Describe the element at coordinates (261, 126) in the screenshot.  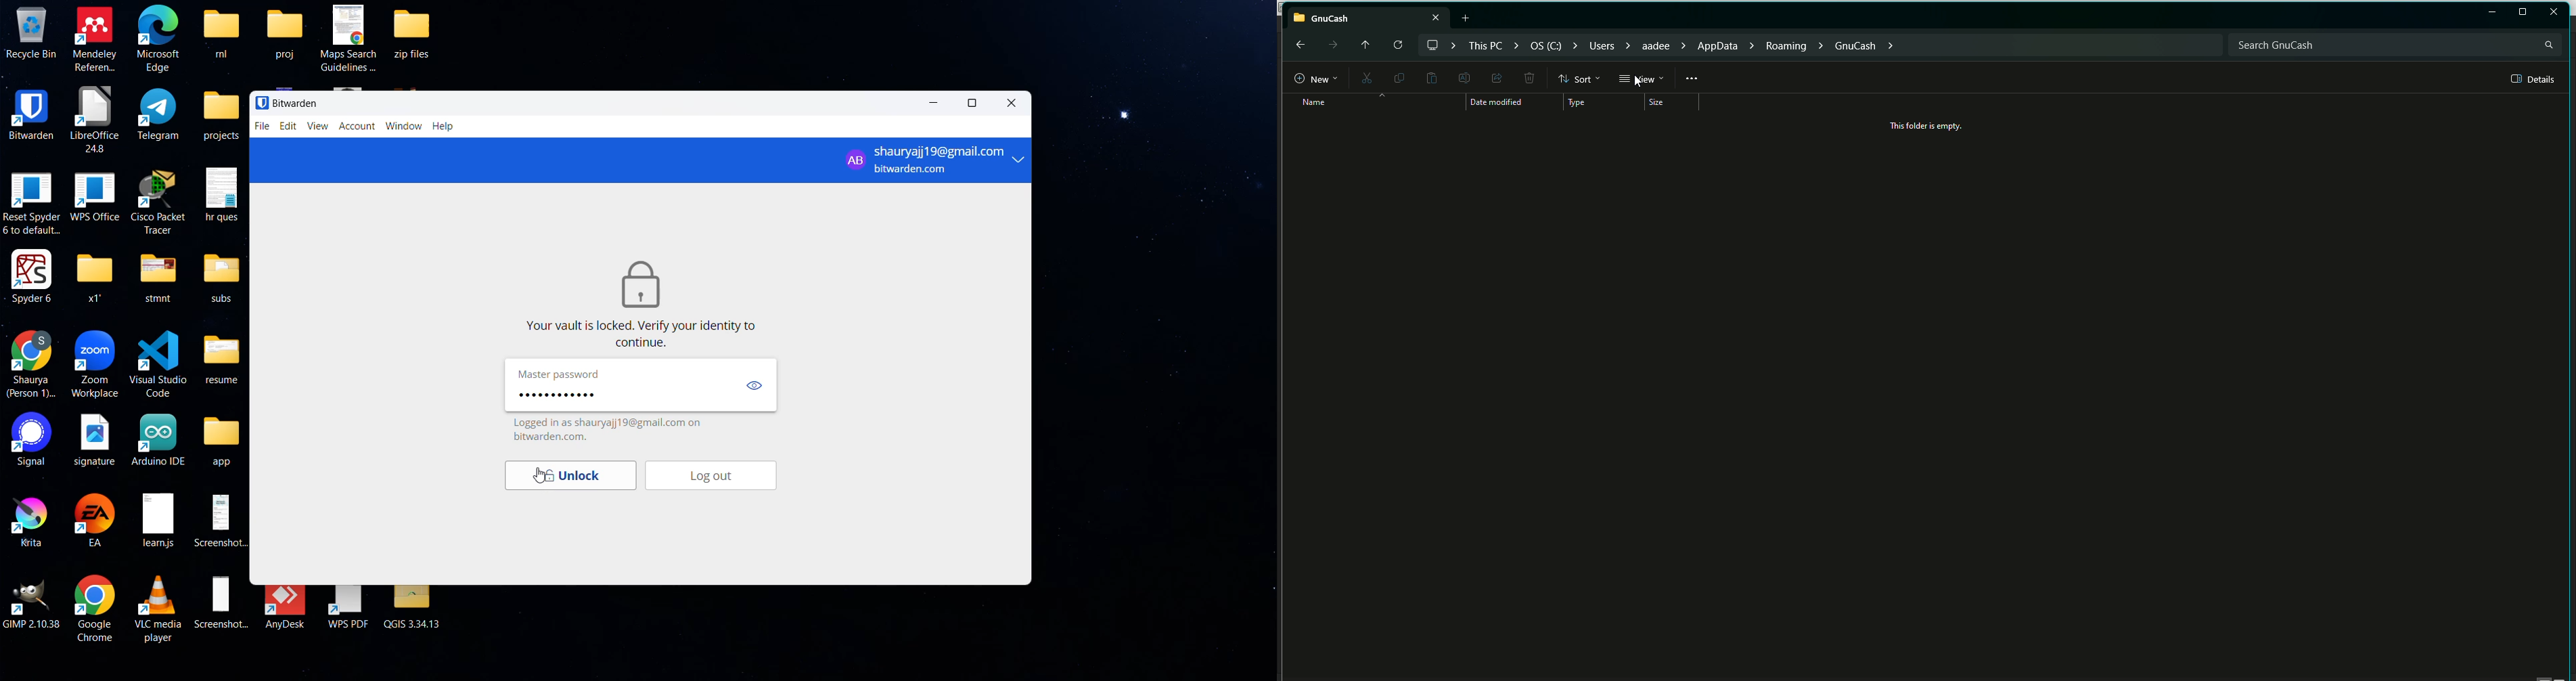
I see `file` at that location.